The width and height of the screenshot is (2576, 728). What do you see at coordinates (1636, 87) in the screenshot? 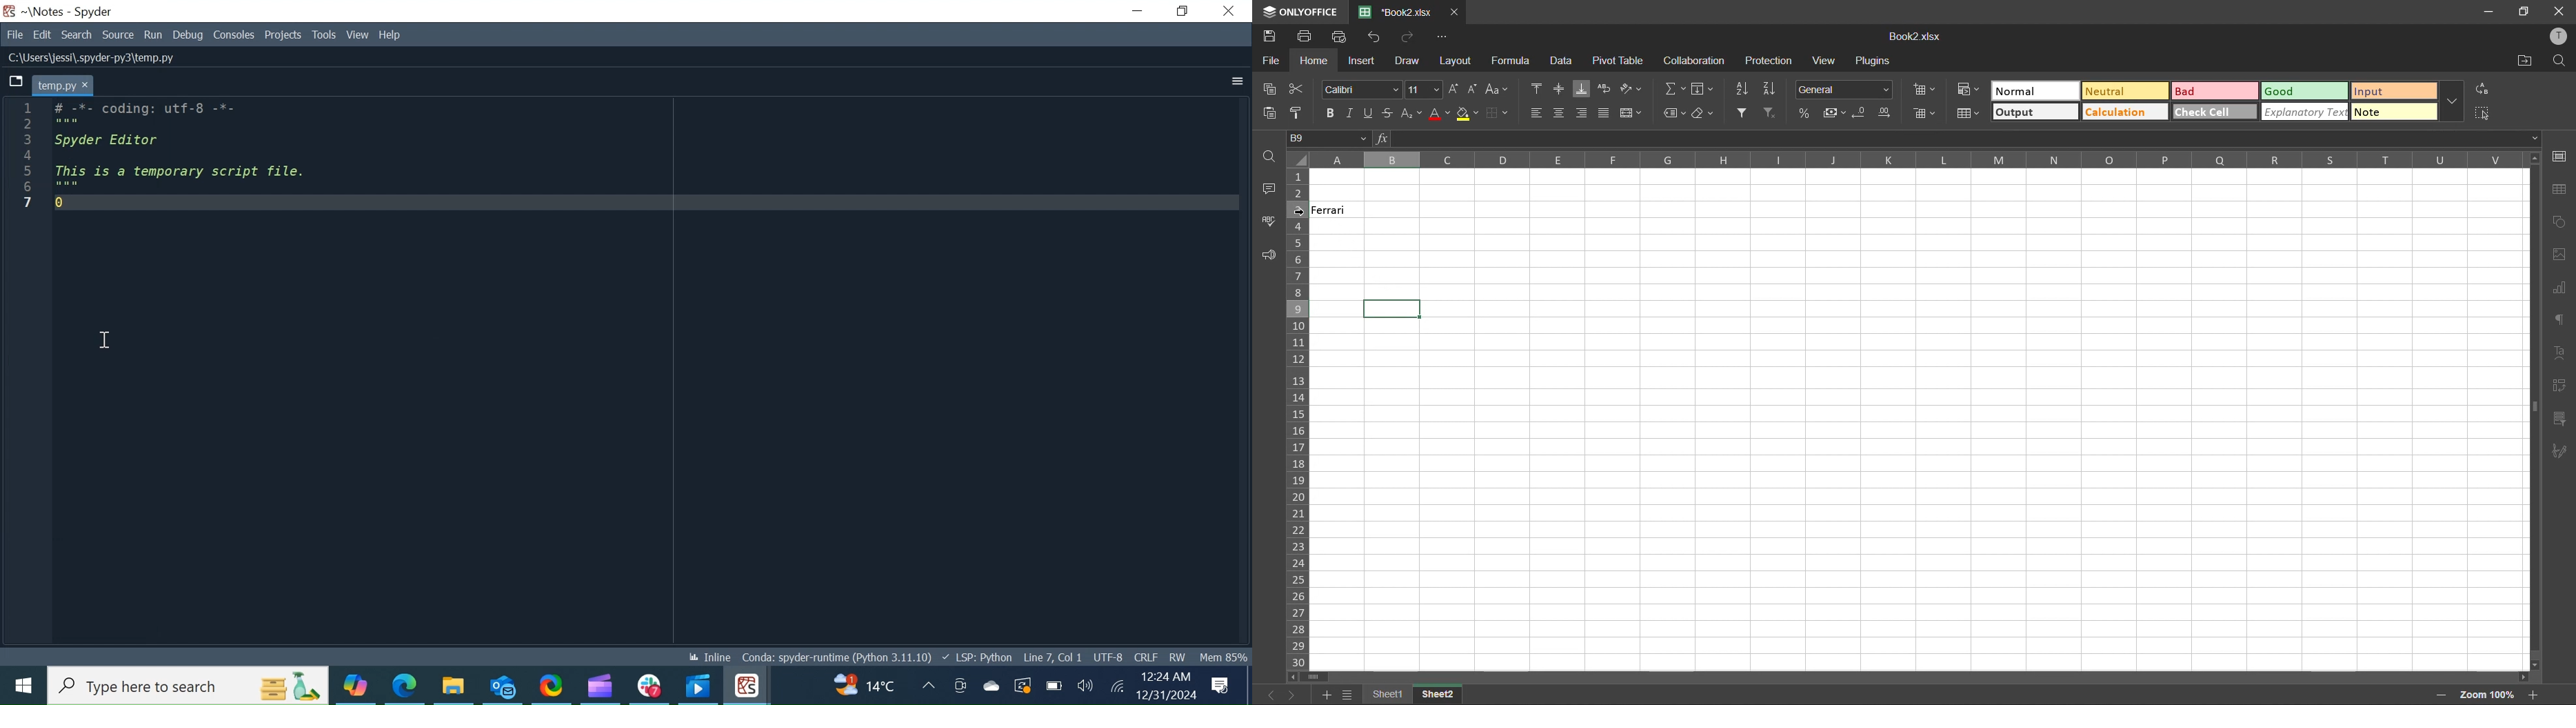
I see `orientation` at bounding box center [1636, 87].